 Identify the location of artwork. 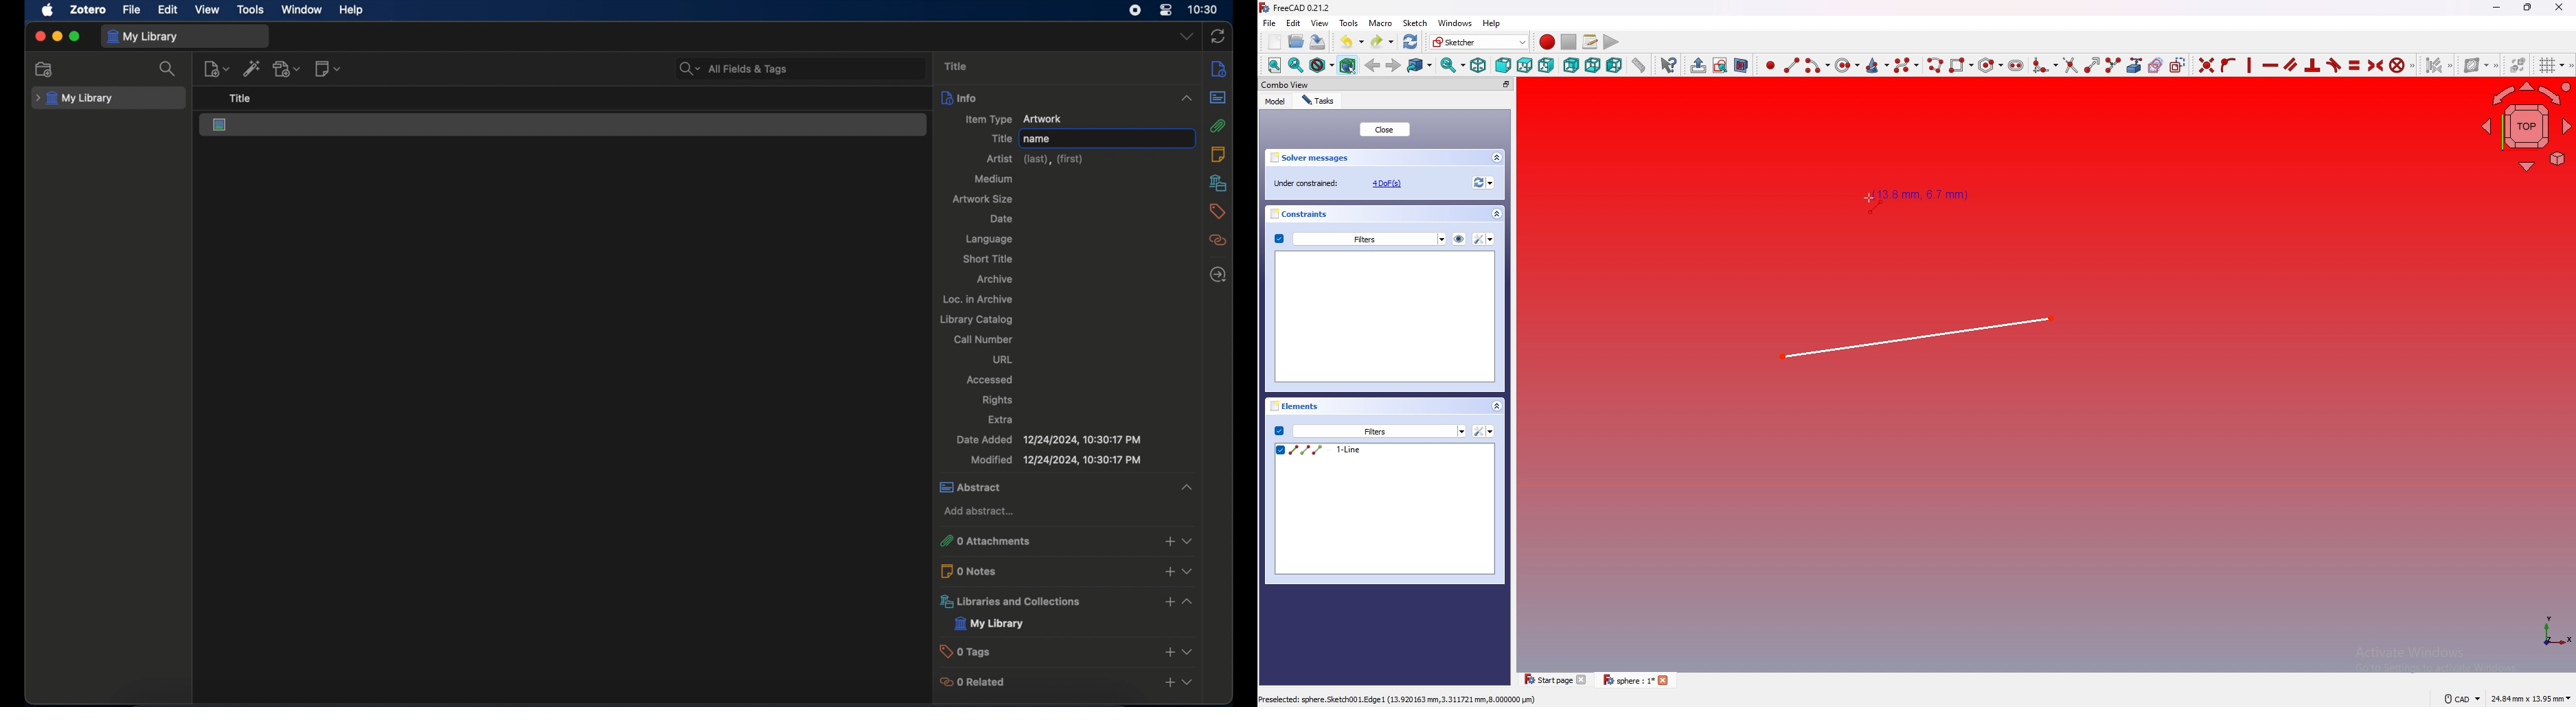
(220, 125).